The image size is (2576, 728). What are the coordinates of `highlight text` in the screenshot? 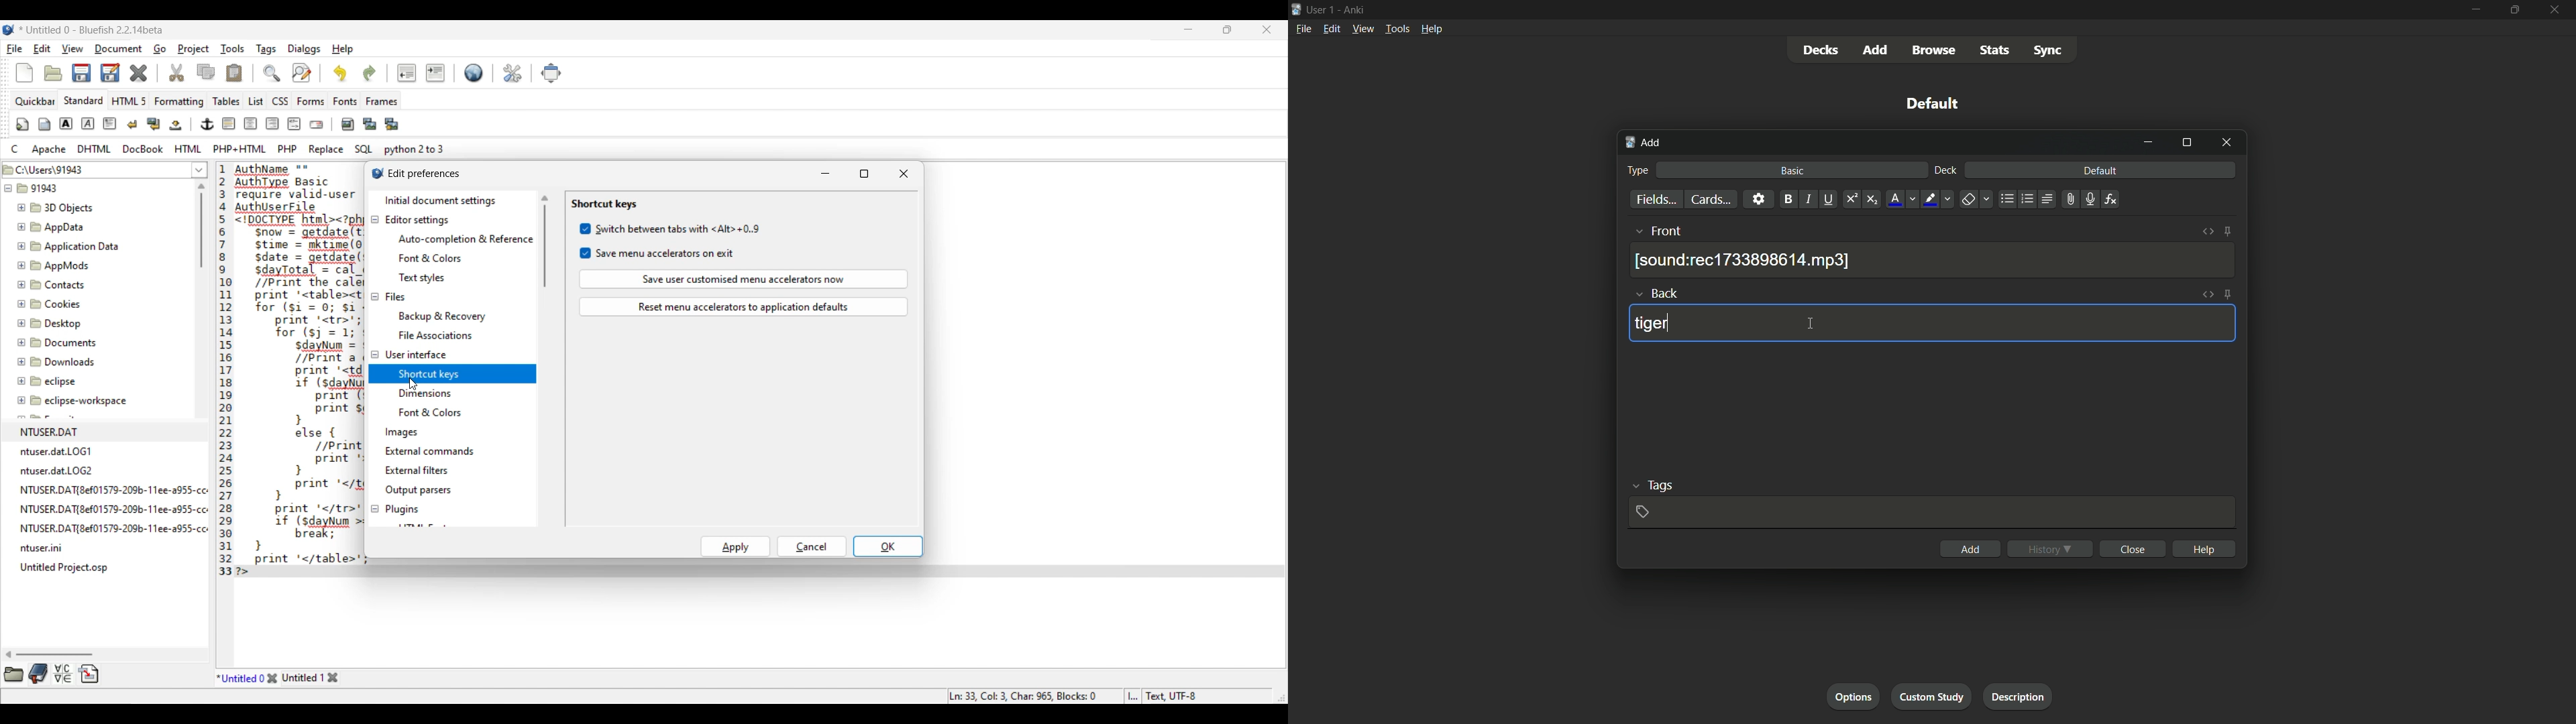 It's located at (1929, 199).